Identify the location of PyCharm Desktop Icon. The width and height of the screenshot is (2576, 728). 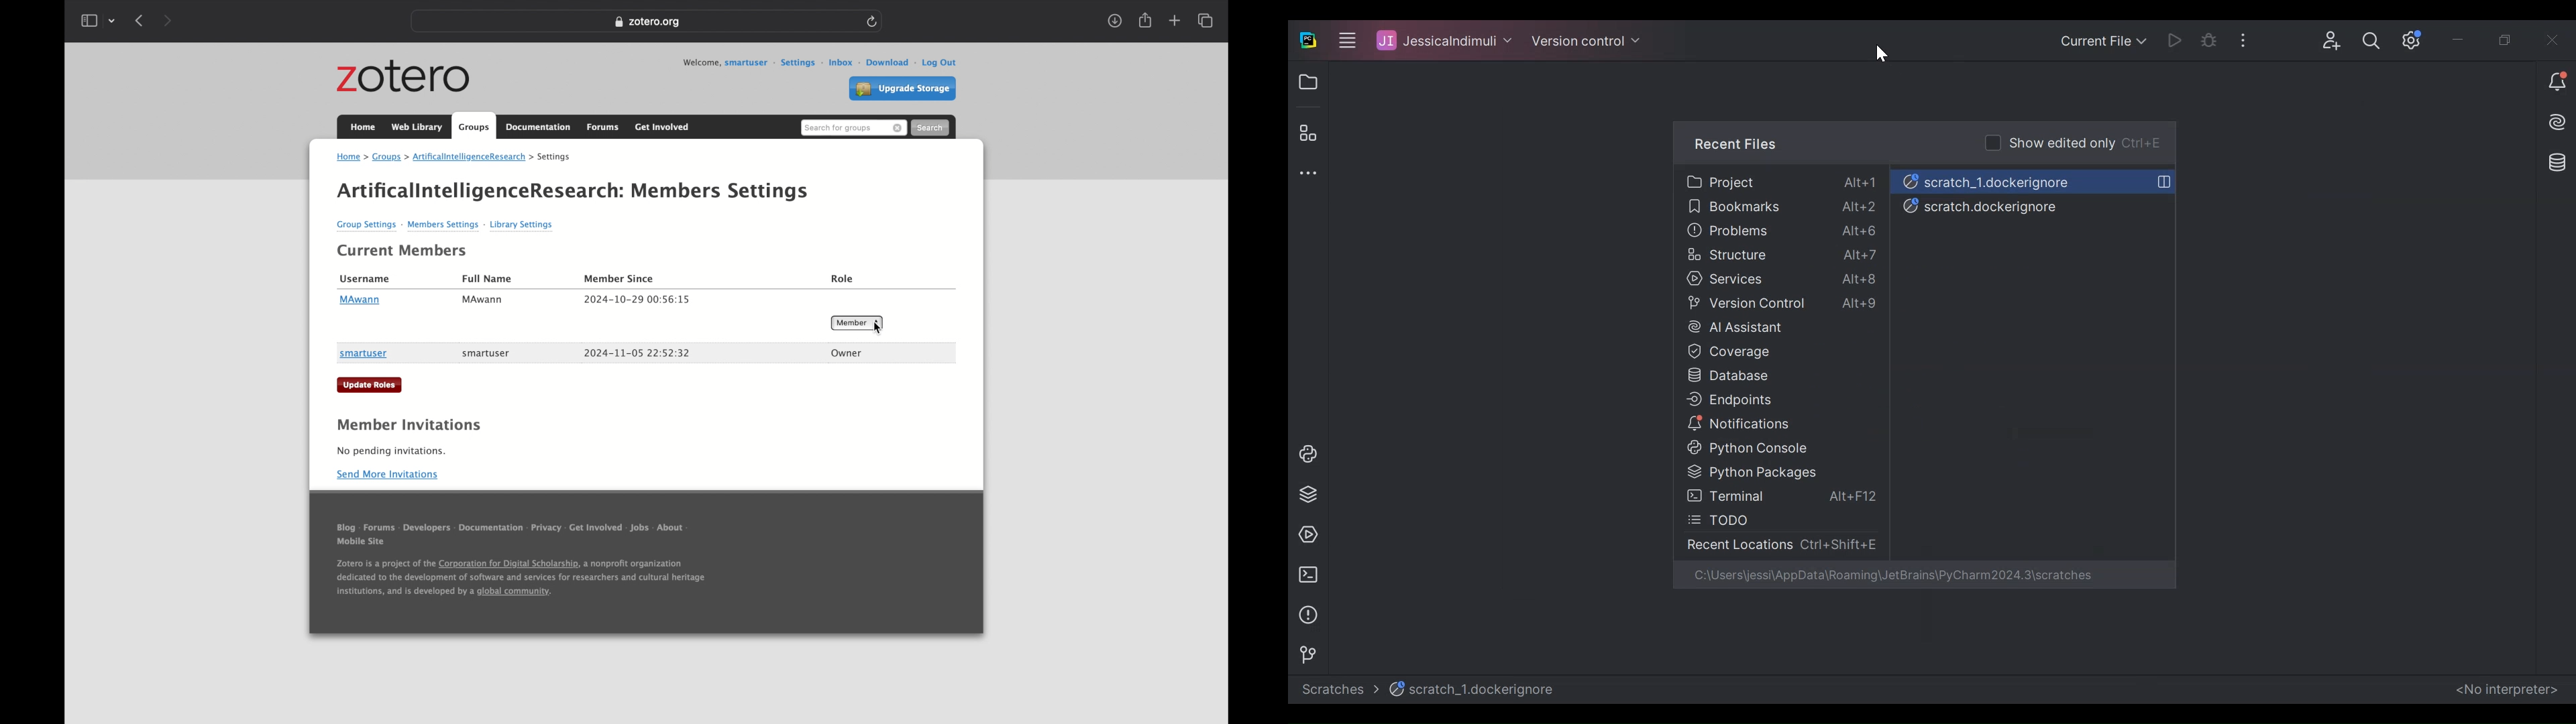
(1308, 42).